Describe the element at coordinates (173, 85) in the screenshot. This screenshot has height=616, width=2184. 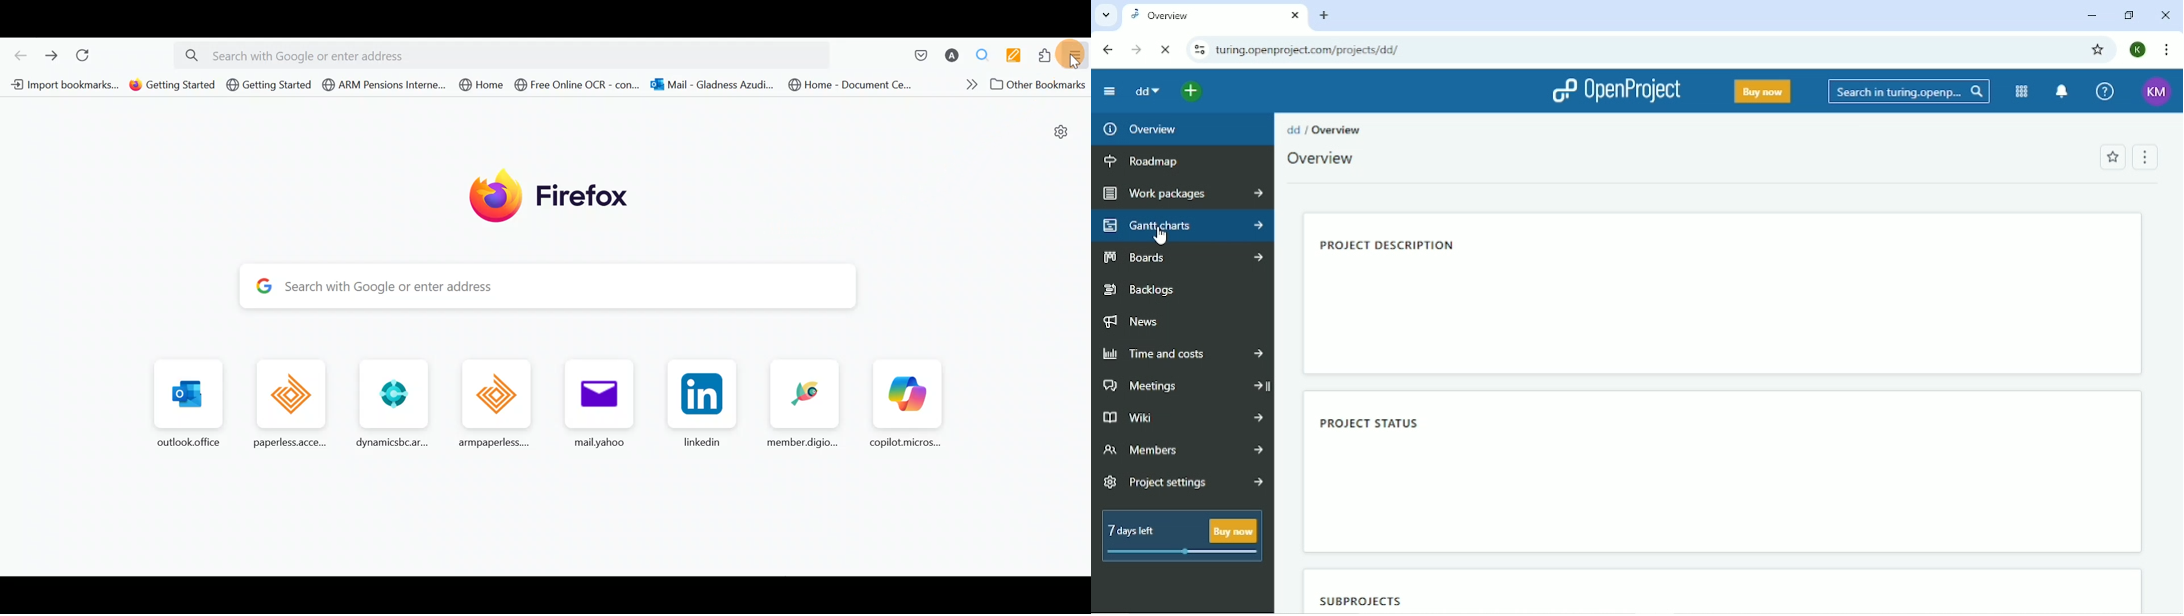
I see `@ Getting Started` at that location.